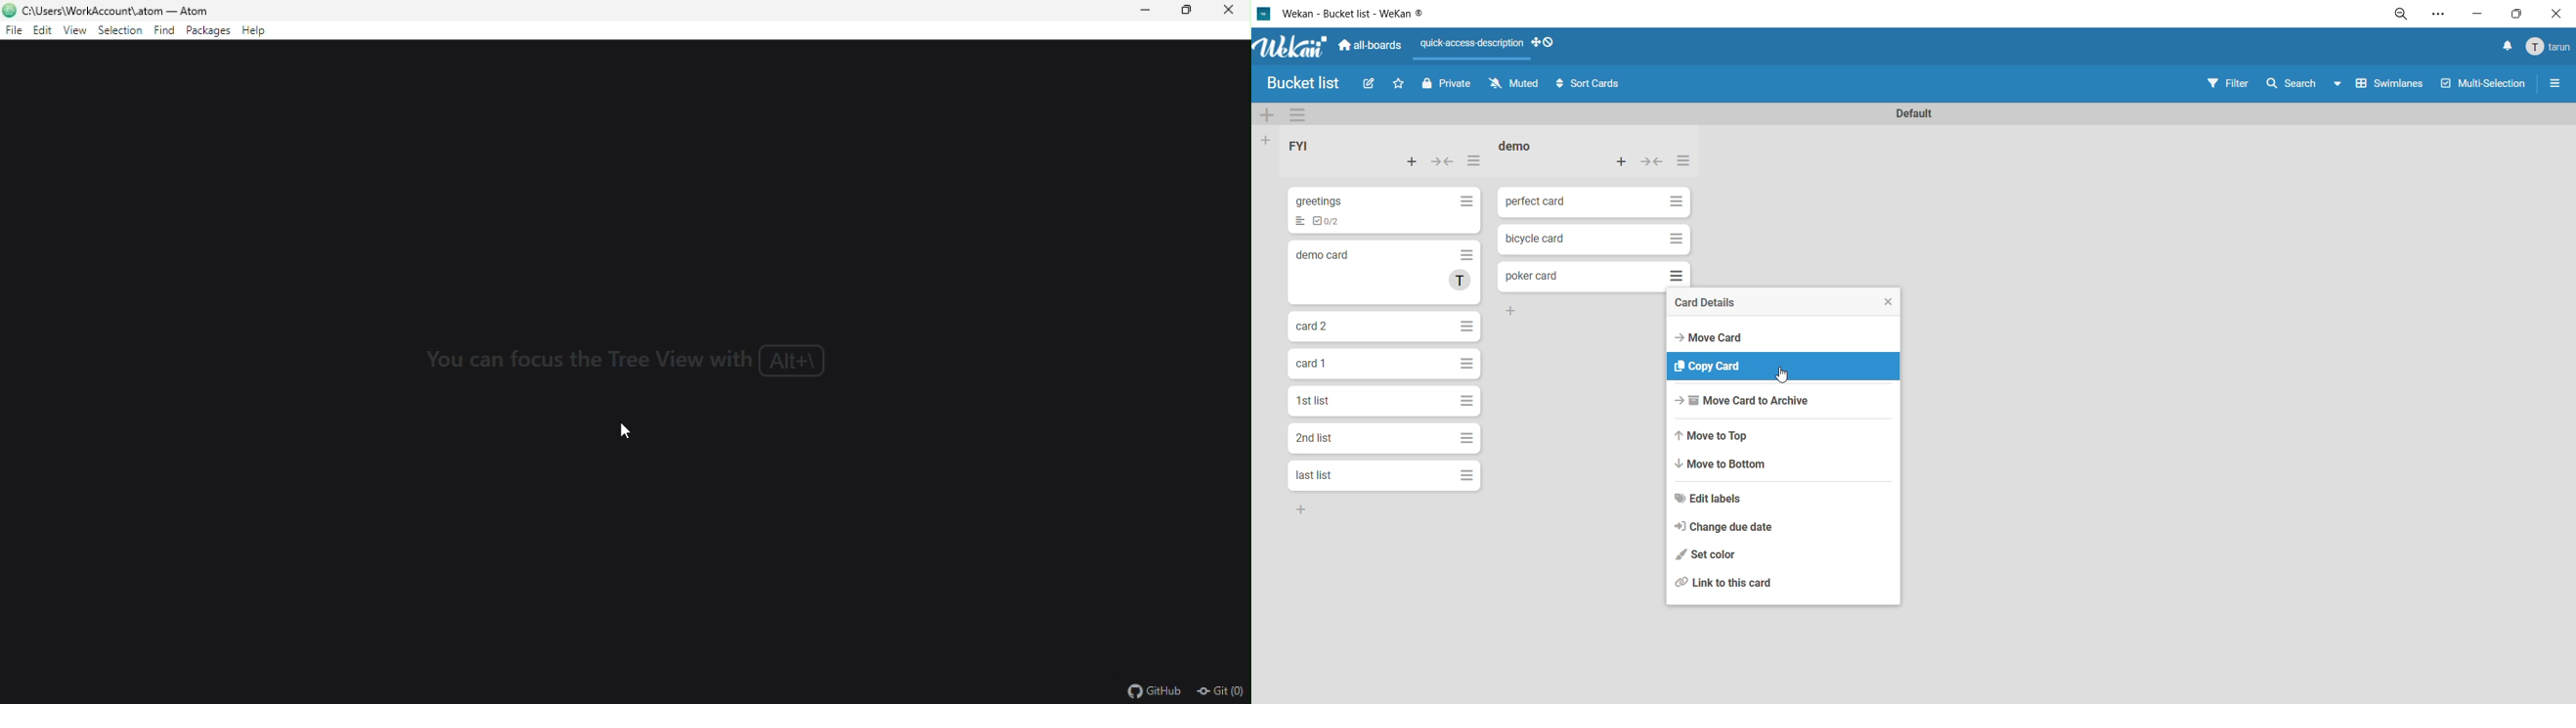 This screenshot has height=728, width=2576. Describe the element at coordinates (1218, 688) in the screenshot. I see `git` at that location.